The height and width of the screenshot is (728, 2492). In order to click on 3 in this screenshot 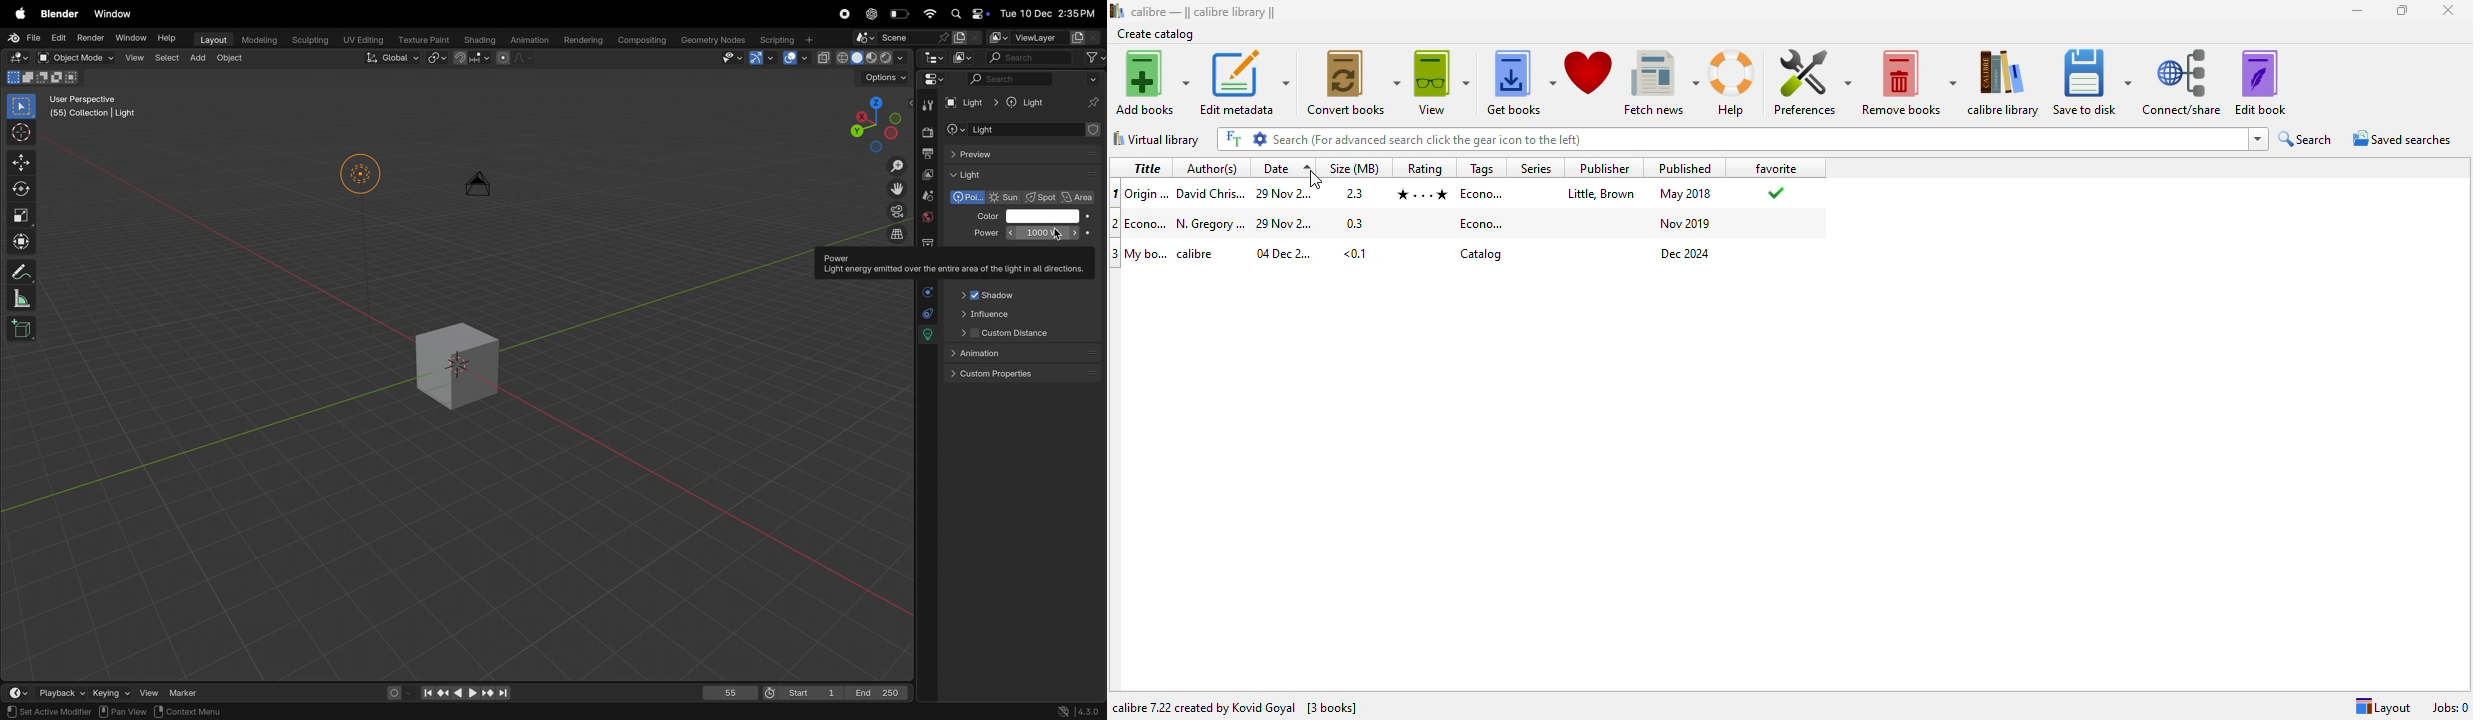, I will do `click(1116, 254)`.